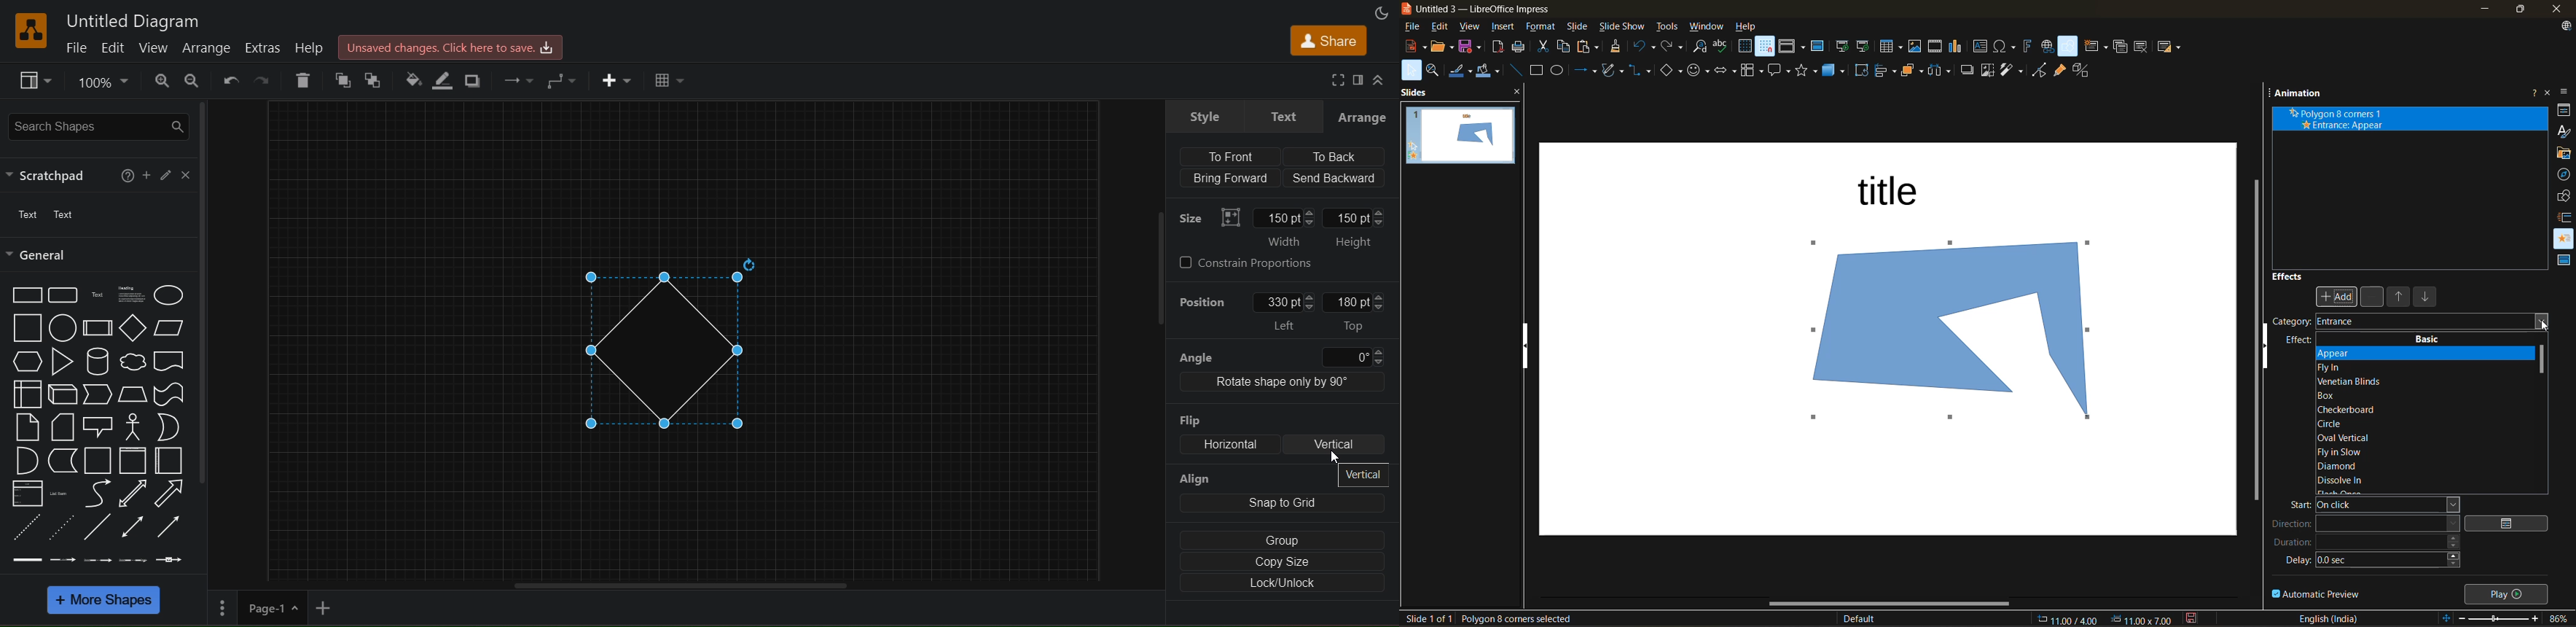 Image resolution: width=2576 pixels, height=644 pixels. What do you see at coordinates (1413, 70) in the screenshot?
I see `select` at bounding box center [1413, 70].